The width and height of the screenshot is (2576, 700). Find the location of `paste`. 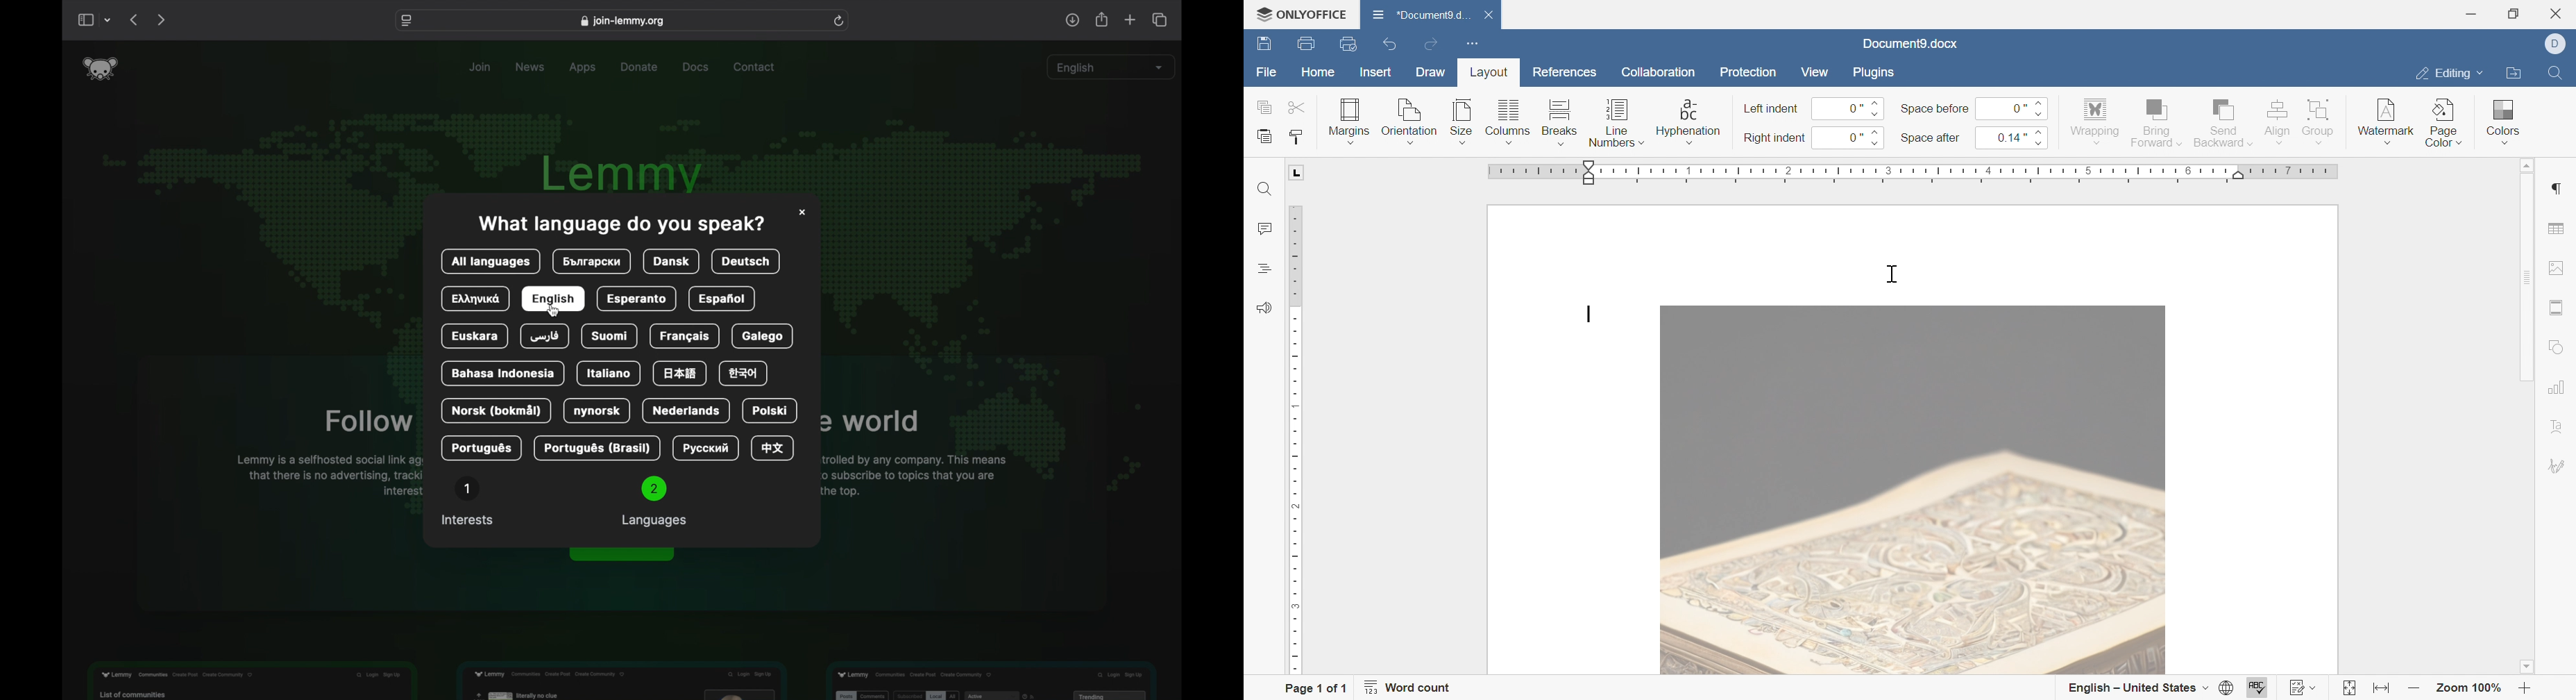

paste is located at coordinates (1264, 137).